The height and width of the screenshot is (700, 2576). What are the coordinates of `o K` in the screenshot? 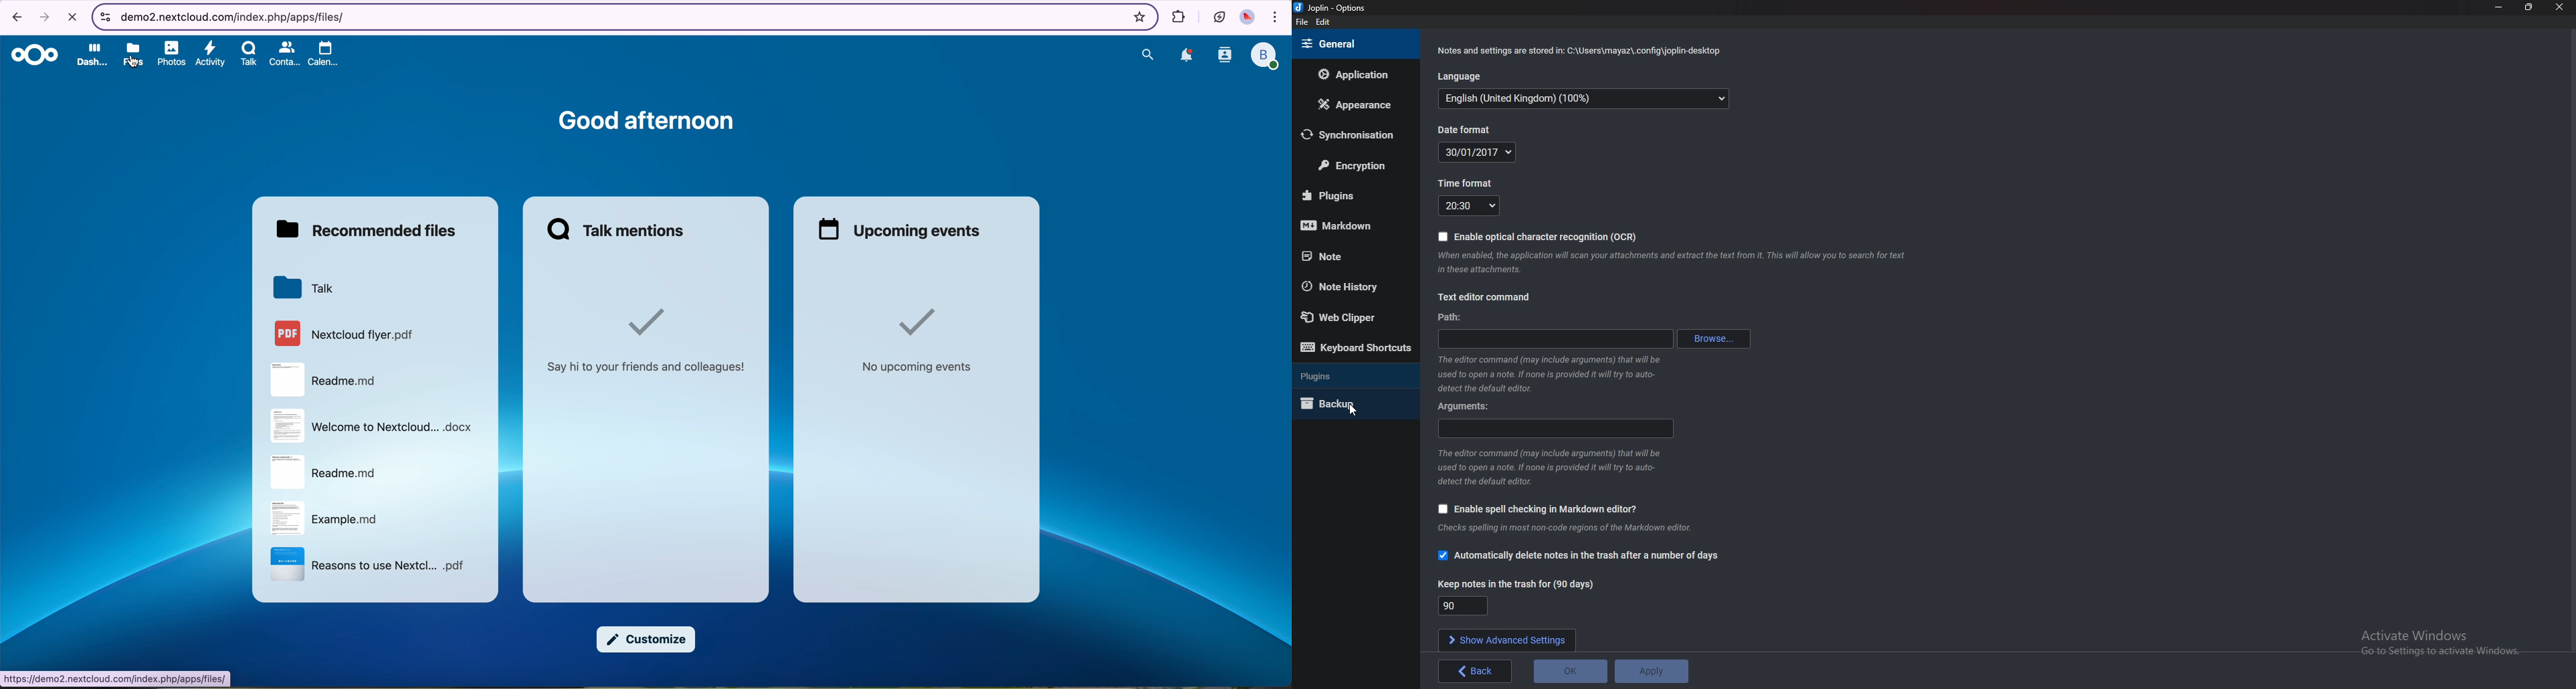 It's located at (1571, 672).